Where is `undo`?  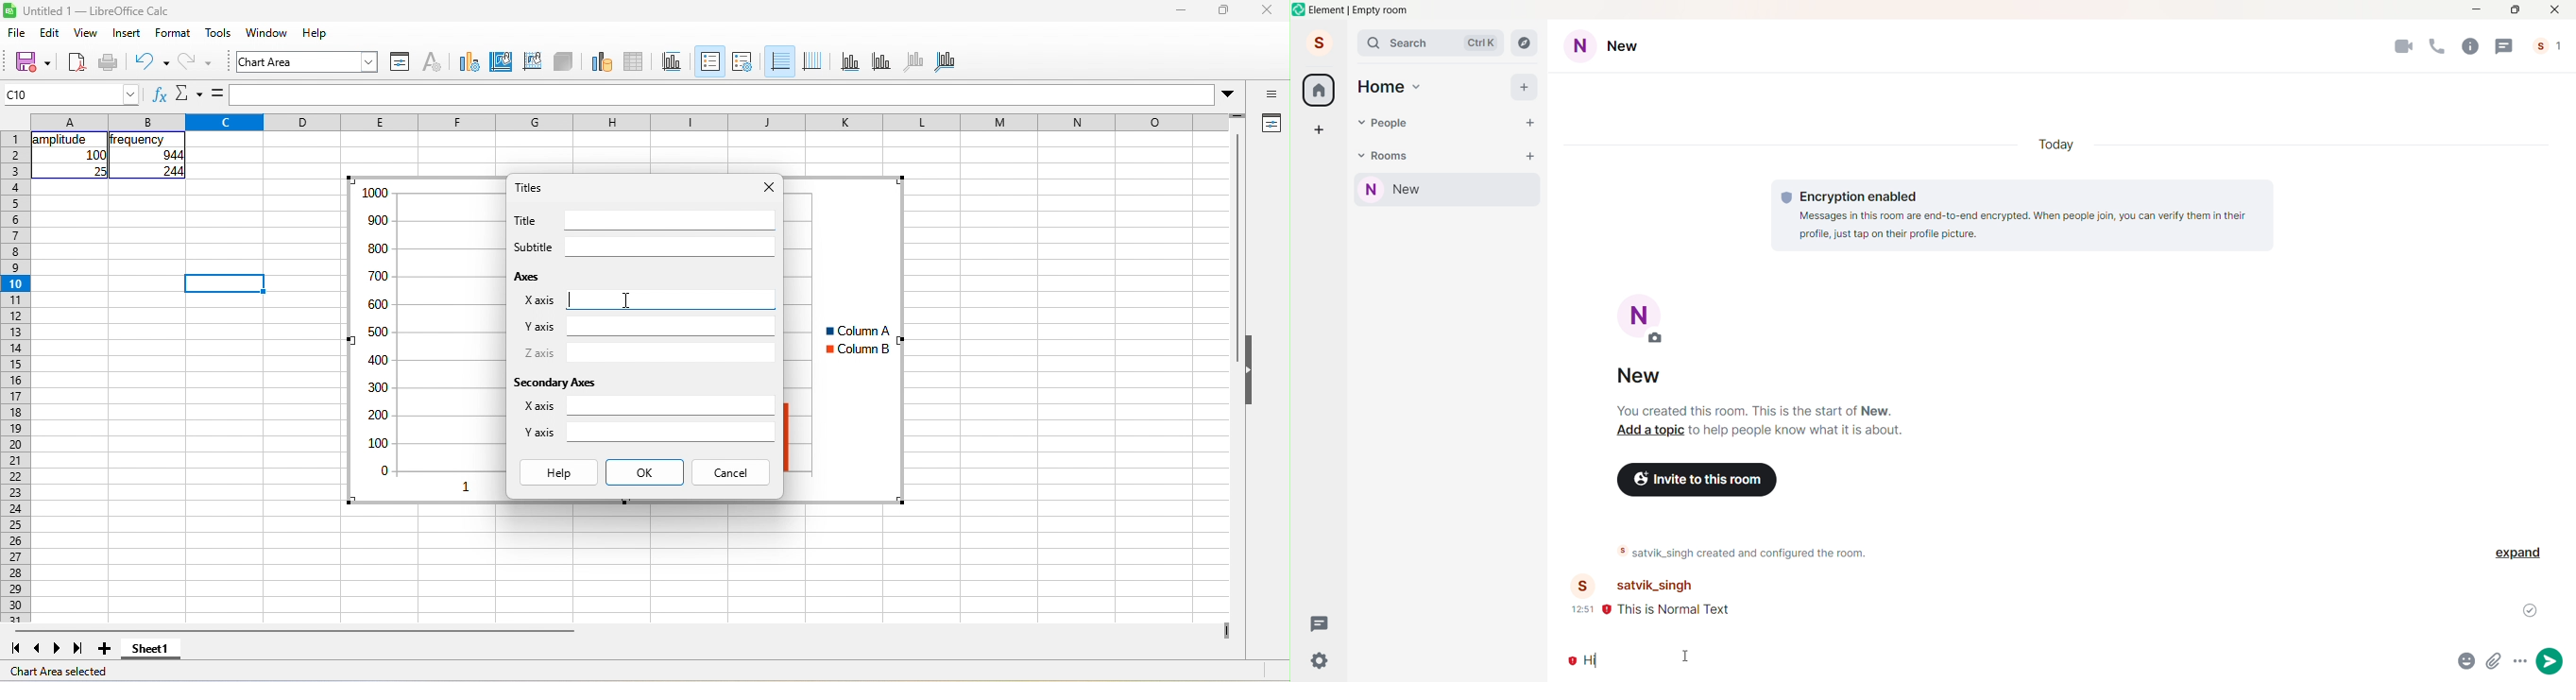
undo is located at coordinates (152, 63).